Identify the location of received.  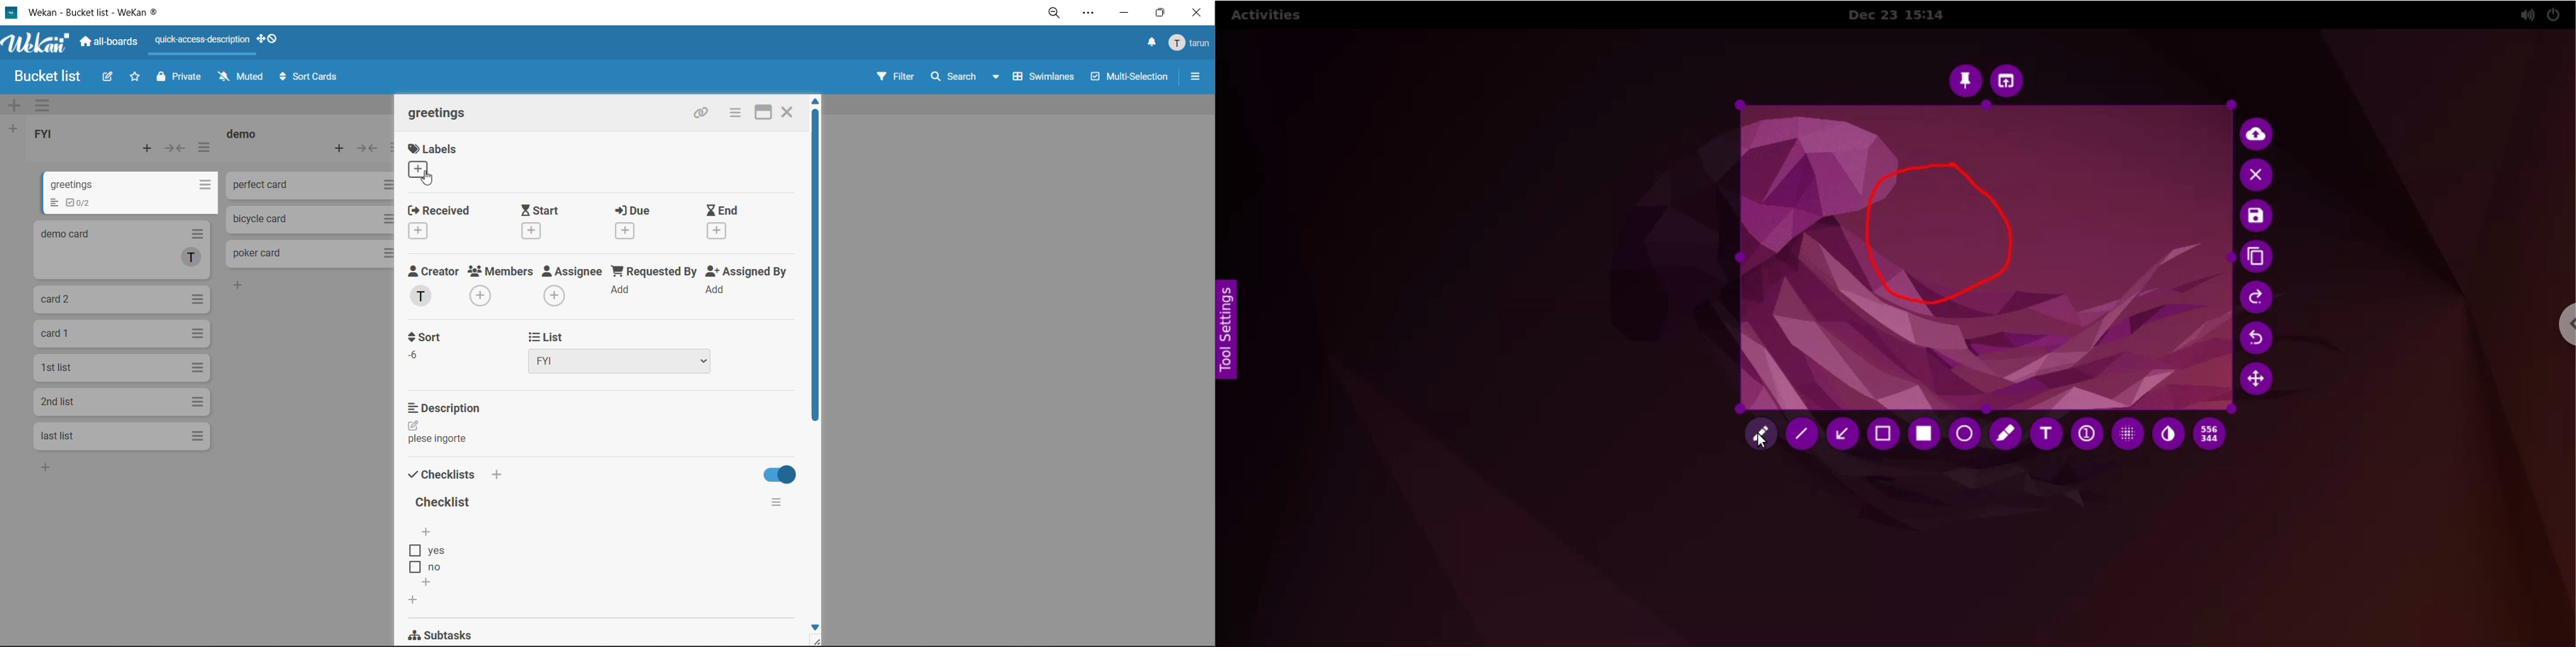
(444, 222).